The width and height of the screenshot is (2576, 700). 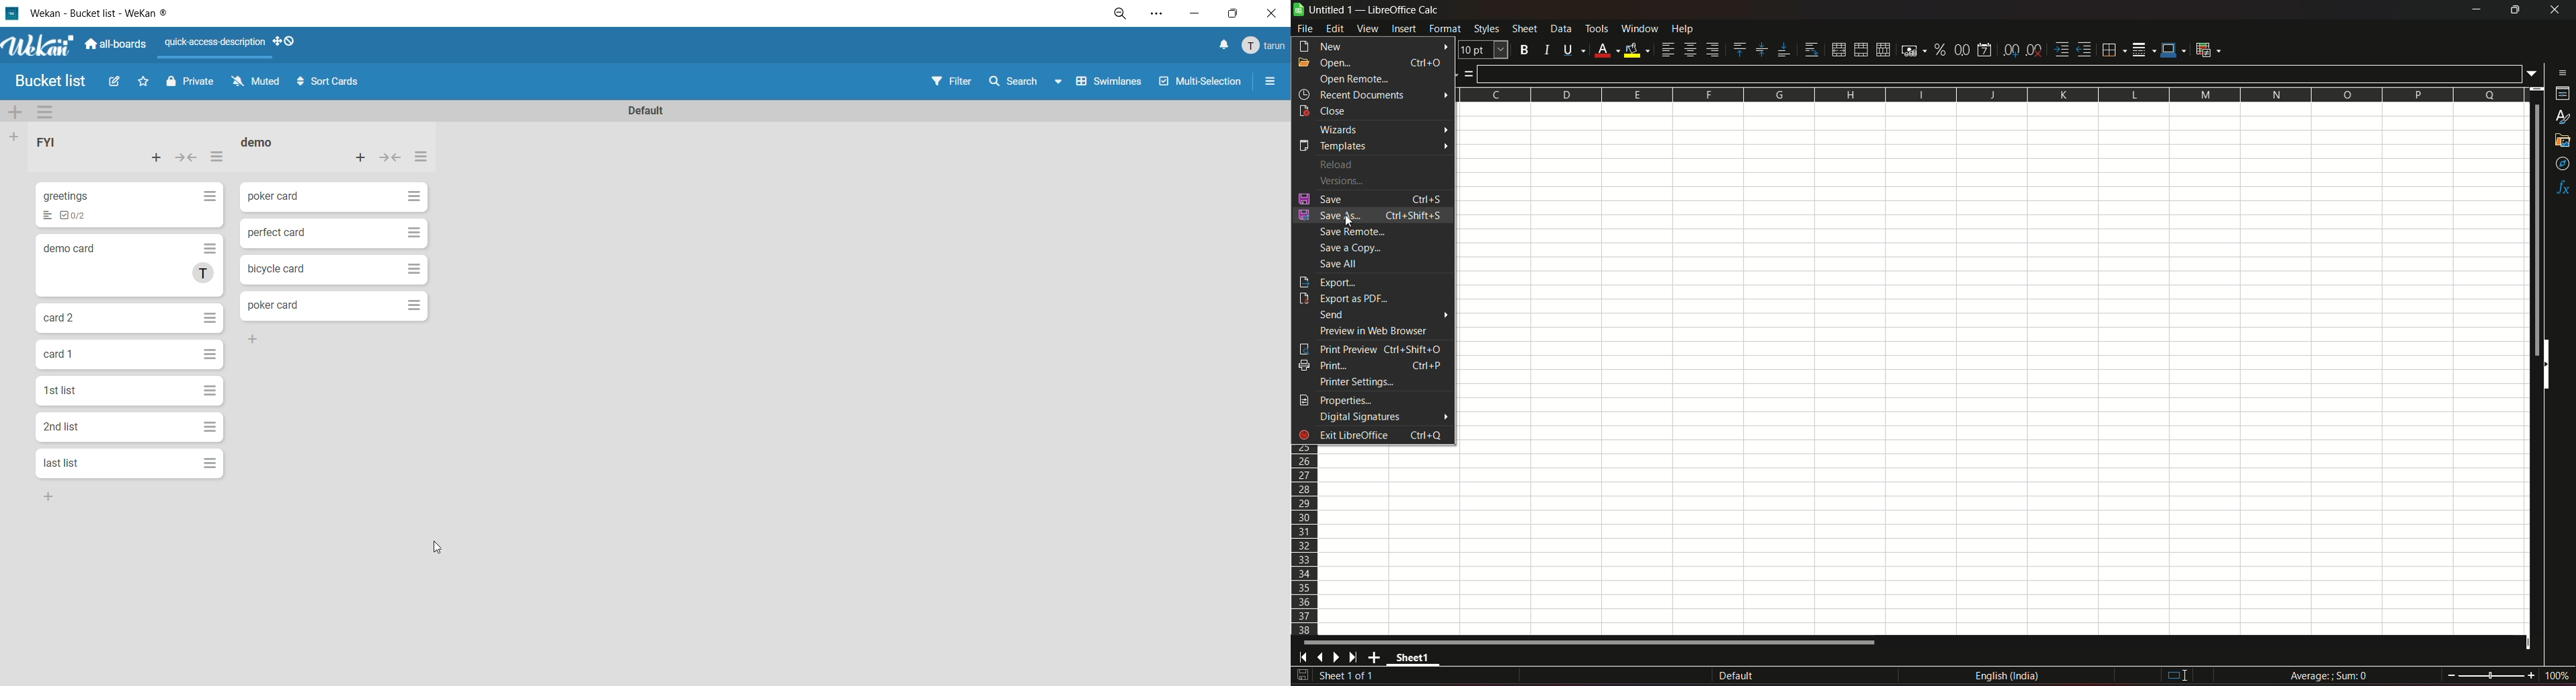 What do you see at coordinates (1739, 49) in the screenshot?
I see `align top` at bounding box center [1739, 49].